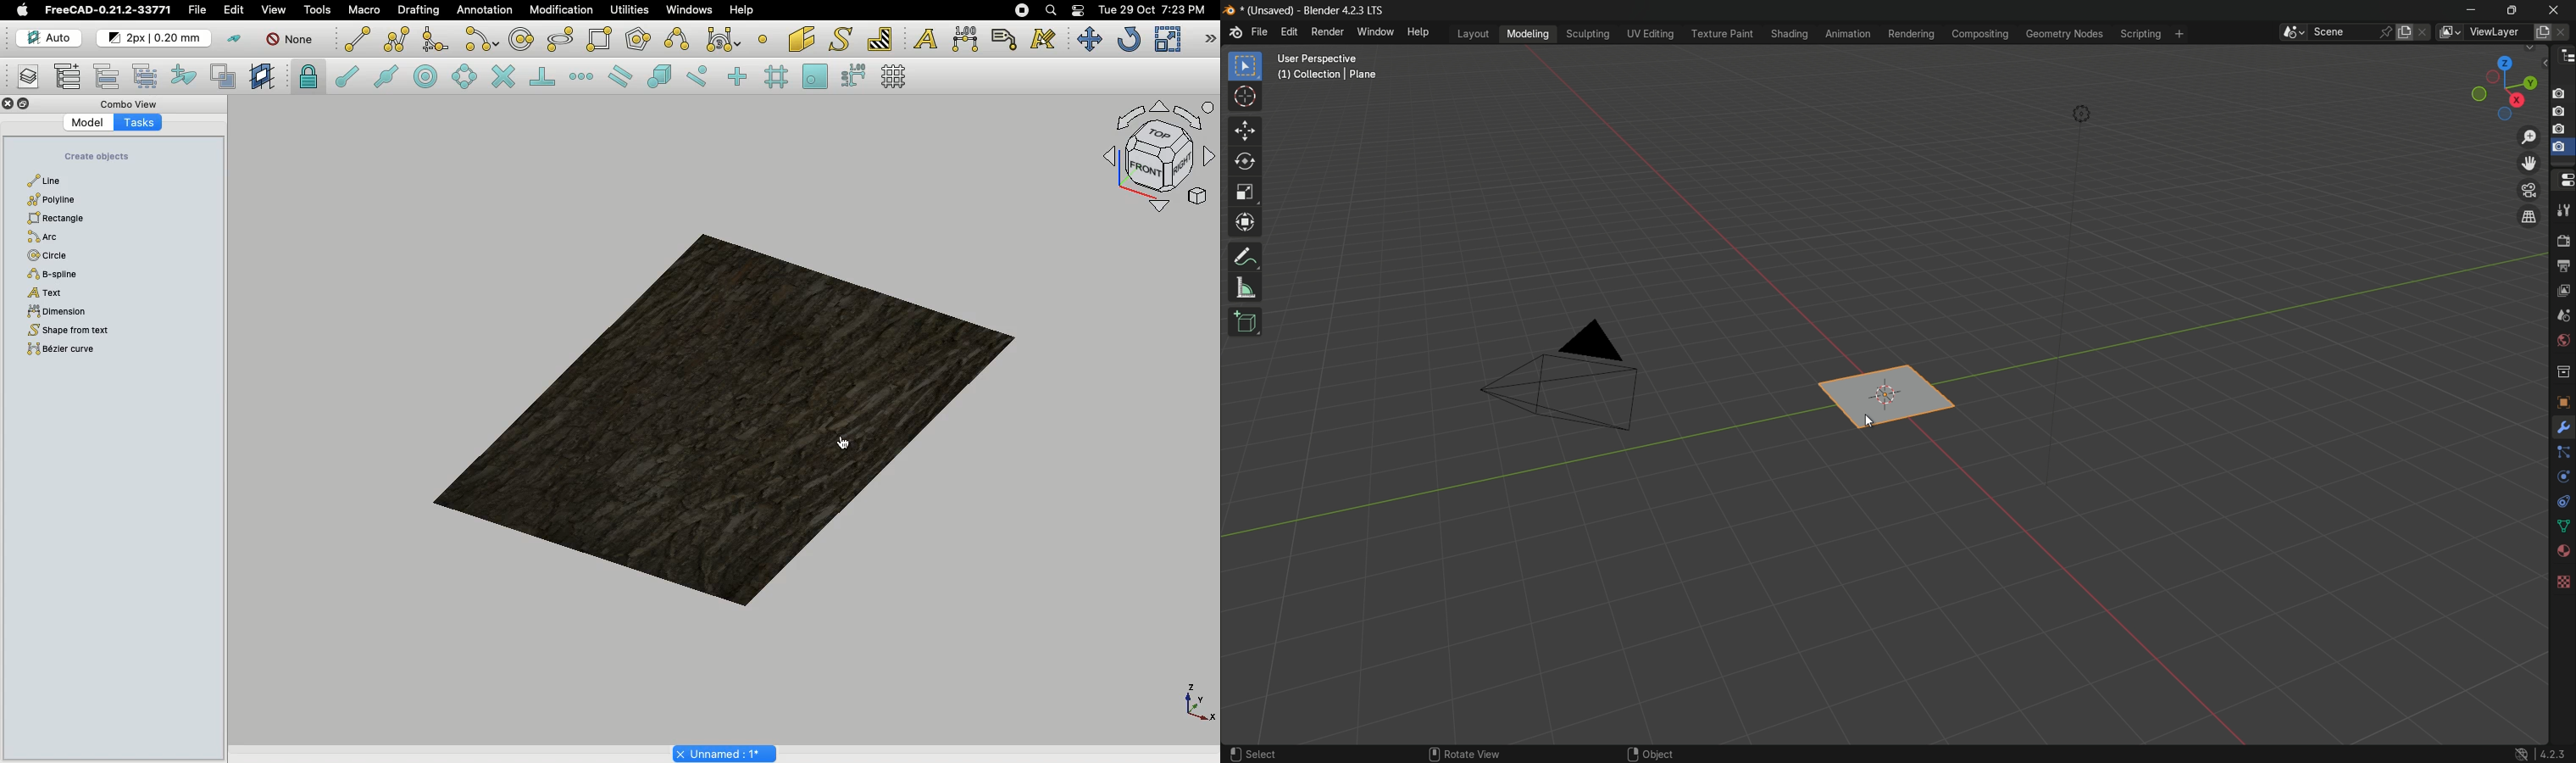 This screenshot has width=2576, height=784. Describe the element at coordinates (732, 76) in the screenshot. I see `Snap ortho` at that location.